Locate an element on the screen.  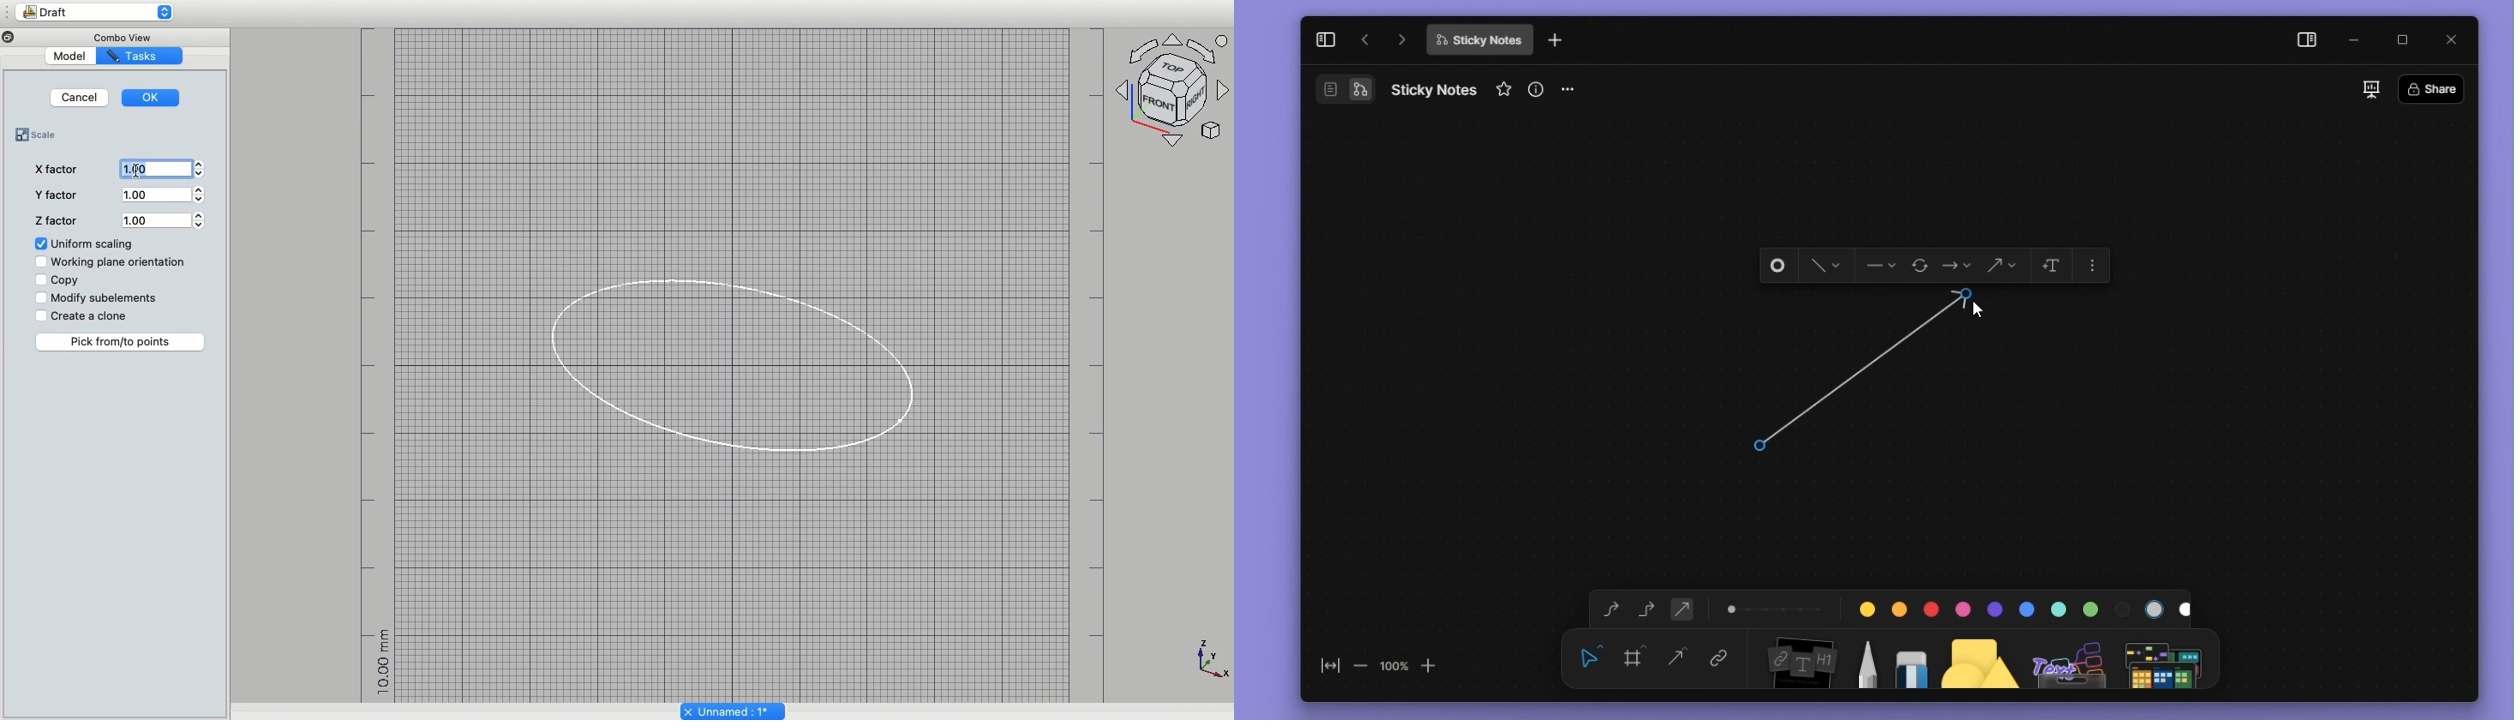
share is located at coordinates (2437, 88).